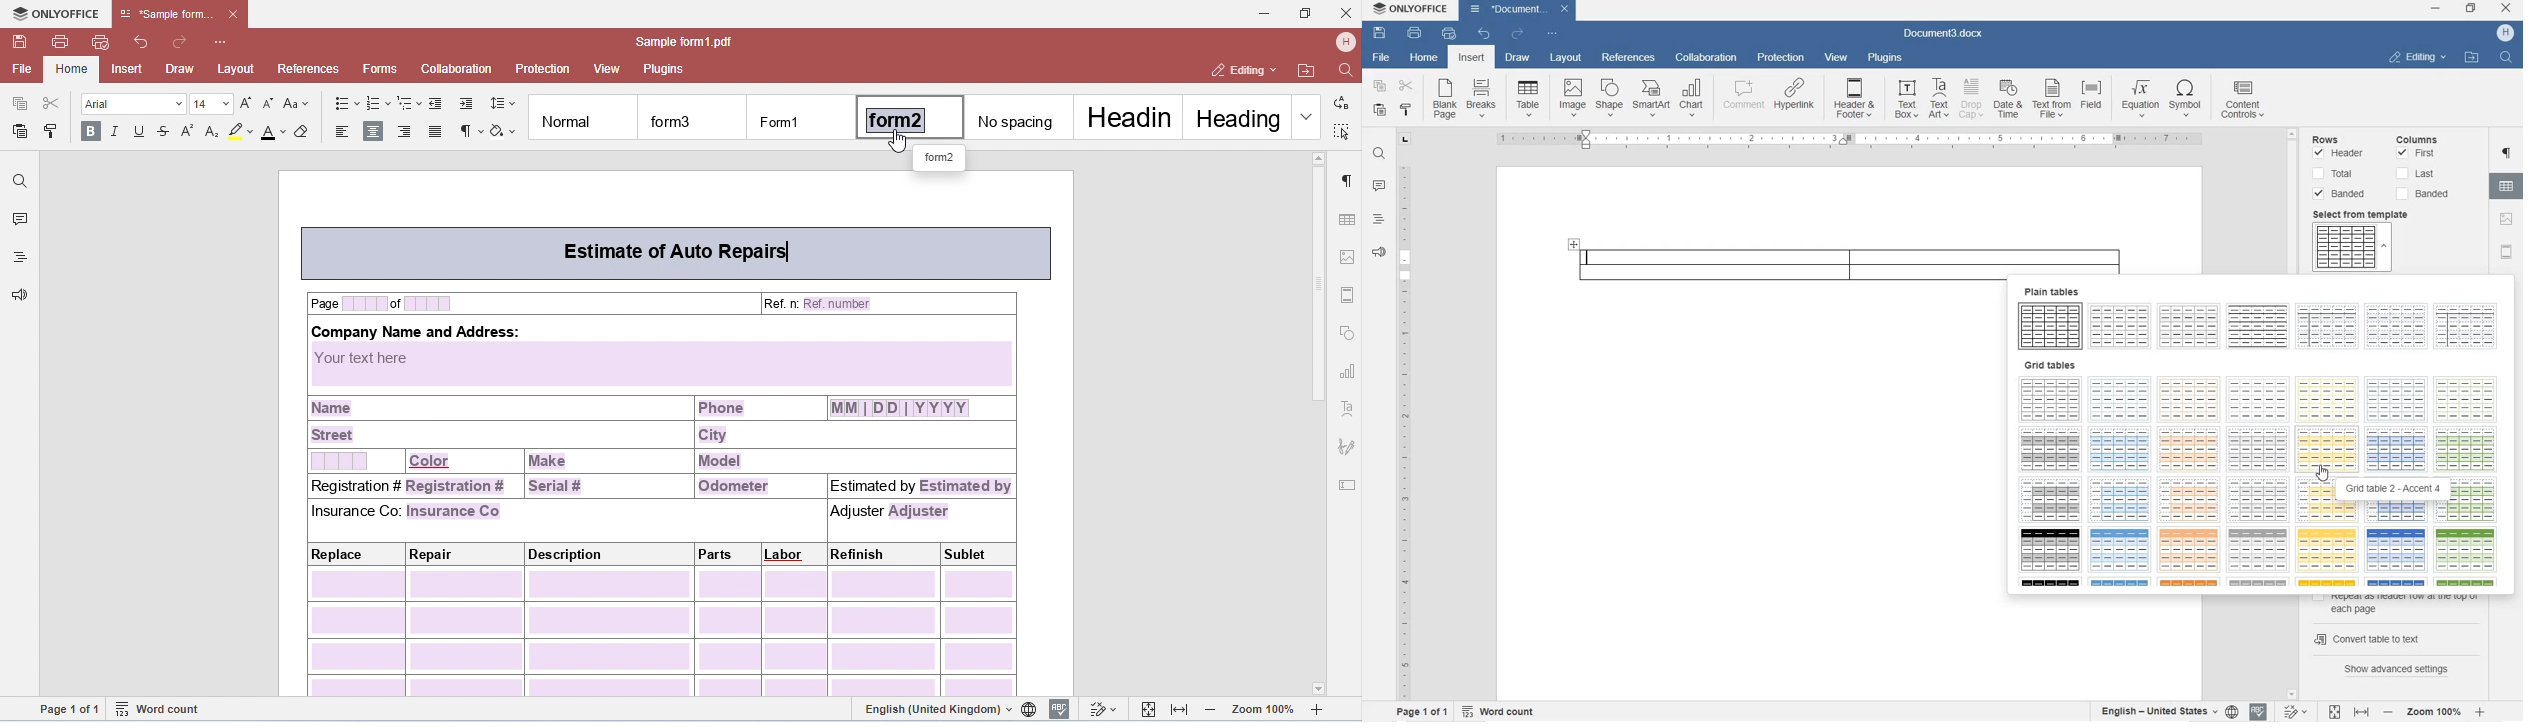 This screenshot has width=2548, height=728. I want to click on PRINT, so click(1415, 33).